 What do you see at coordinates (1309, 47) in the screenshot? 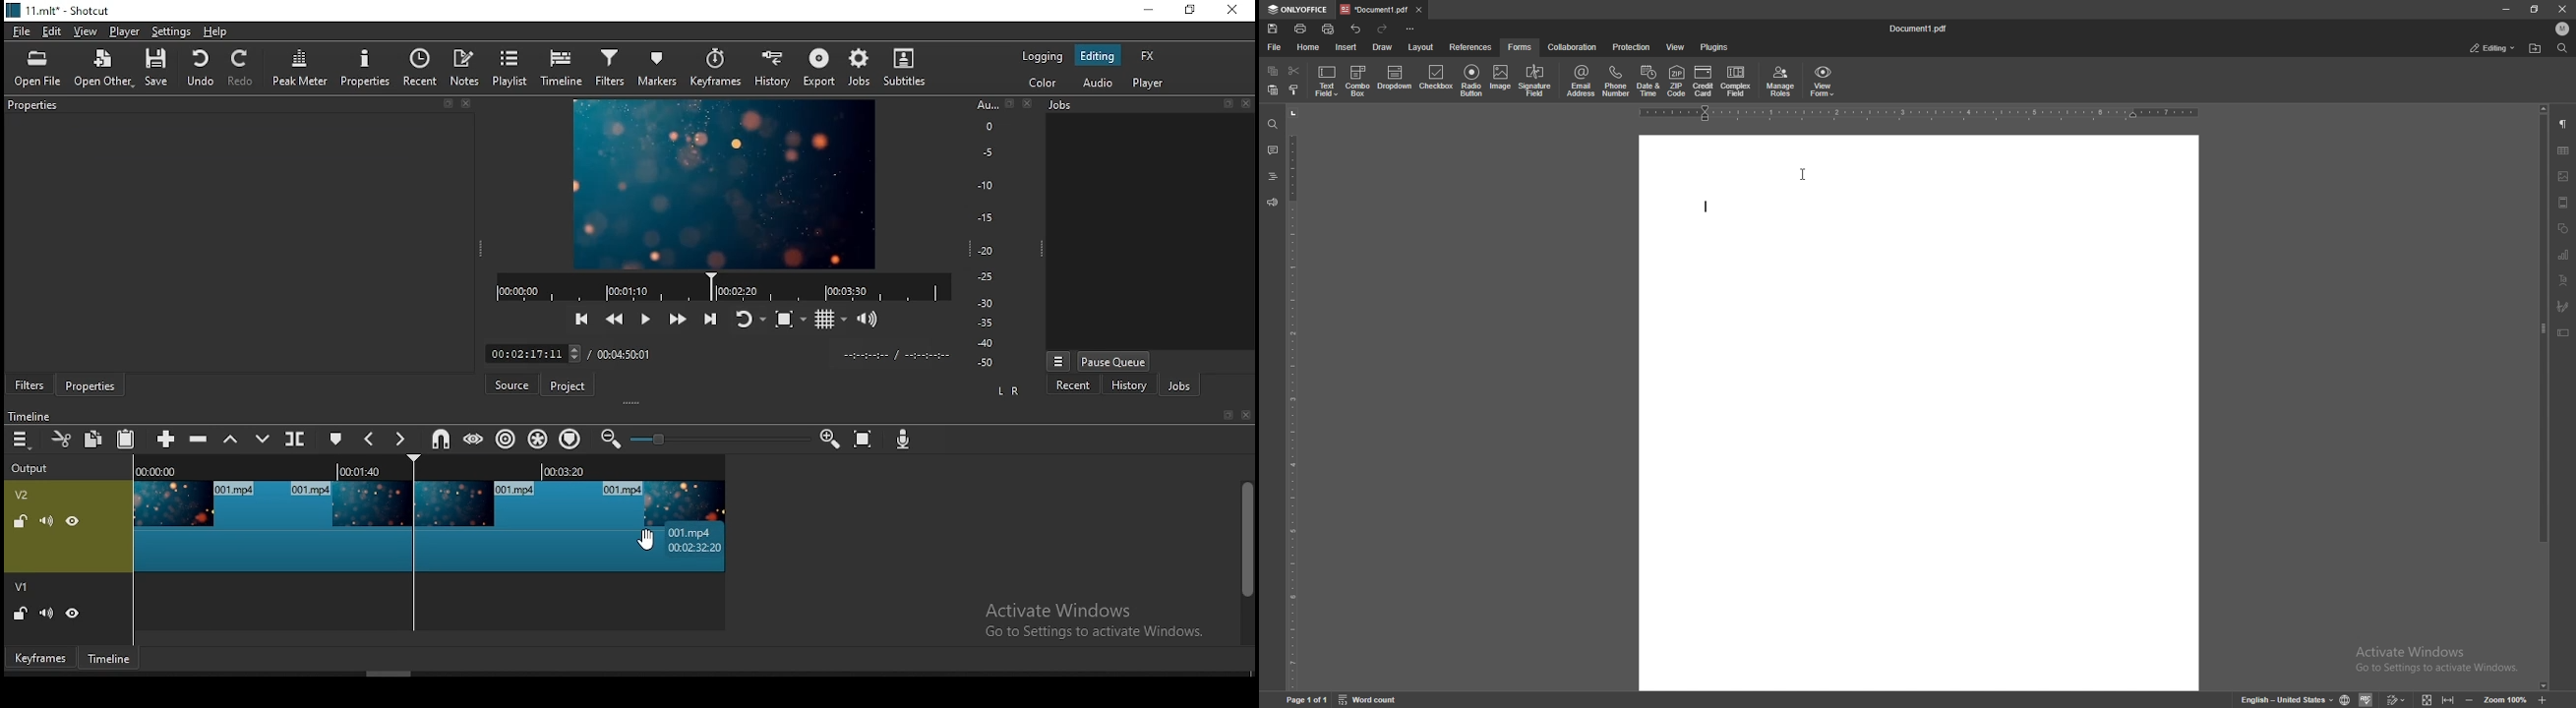
I see `home` at bounding box center [1309, 47].